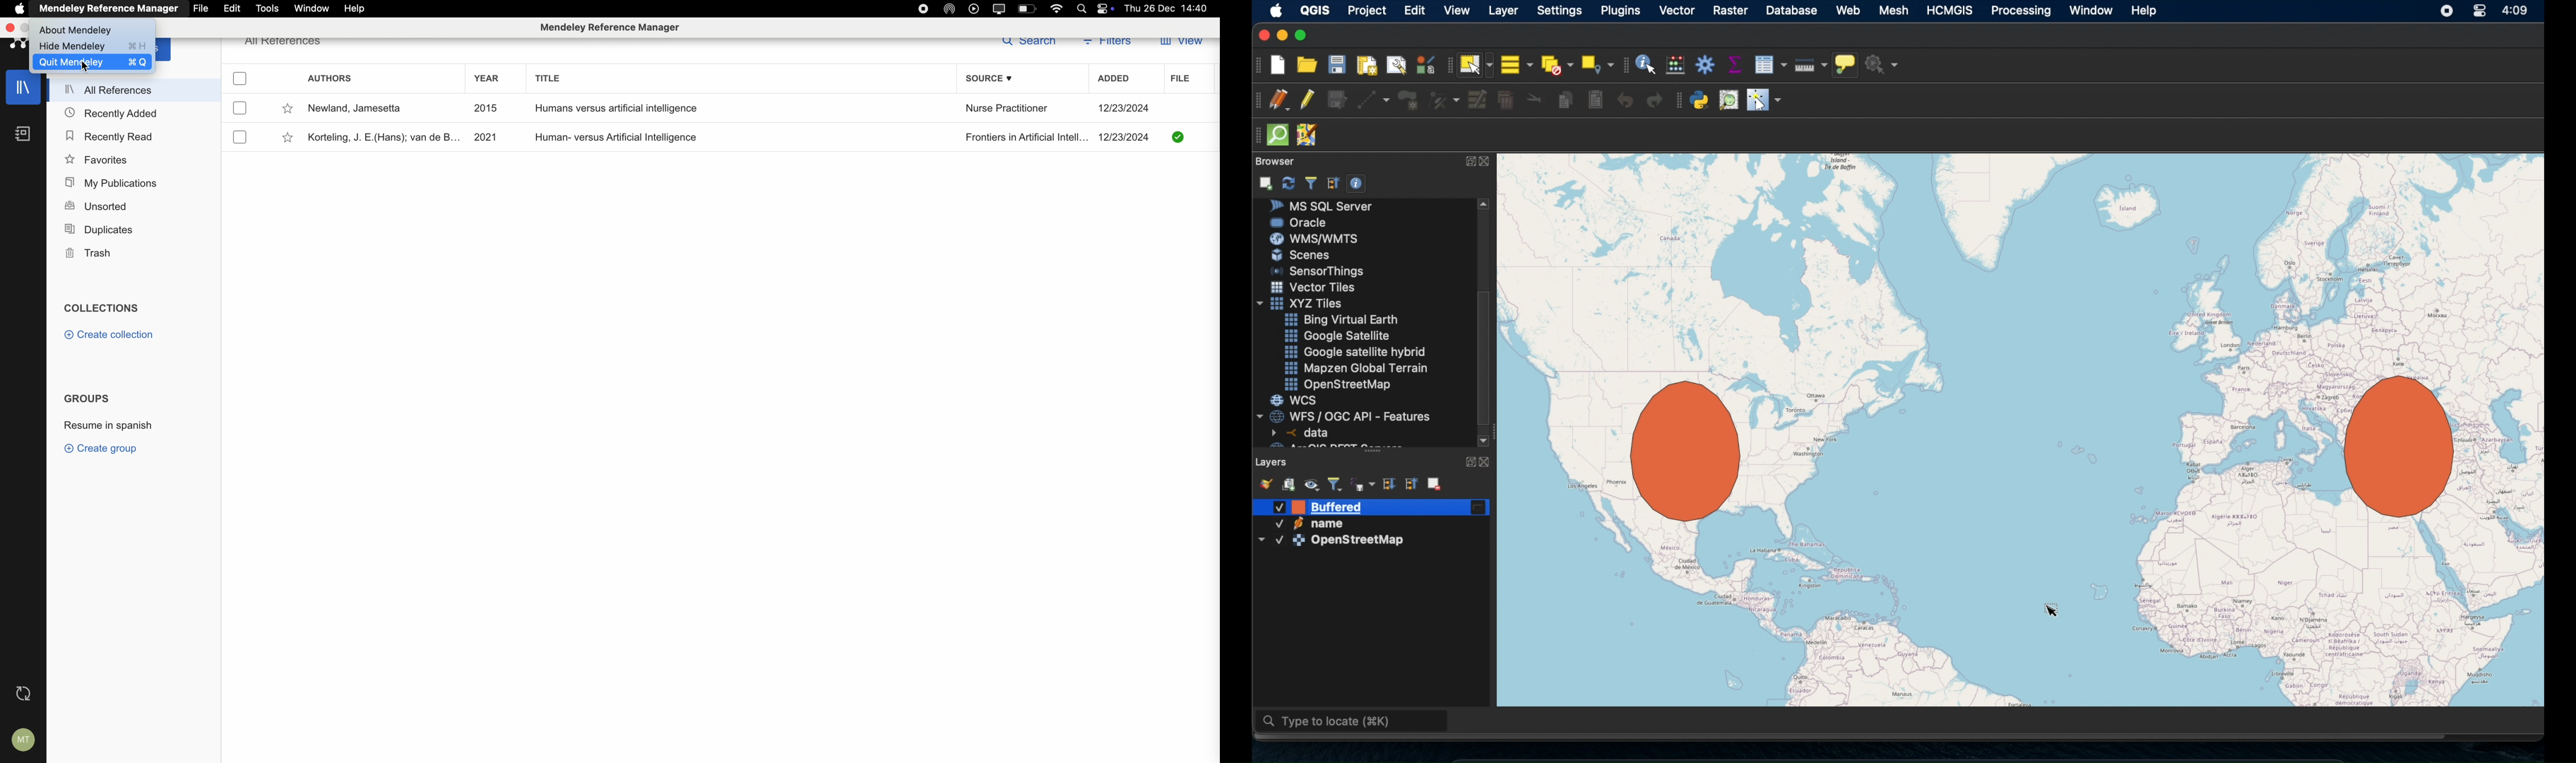 This screenshot has height=784, width=2576. I want to click on 2015, so click(485, 108).